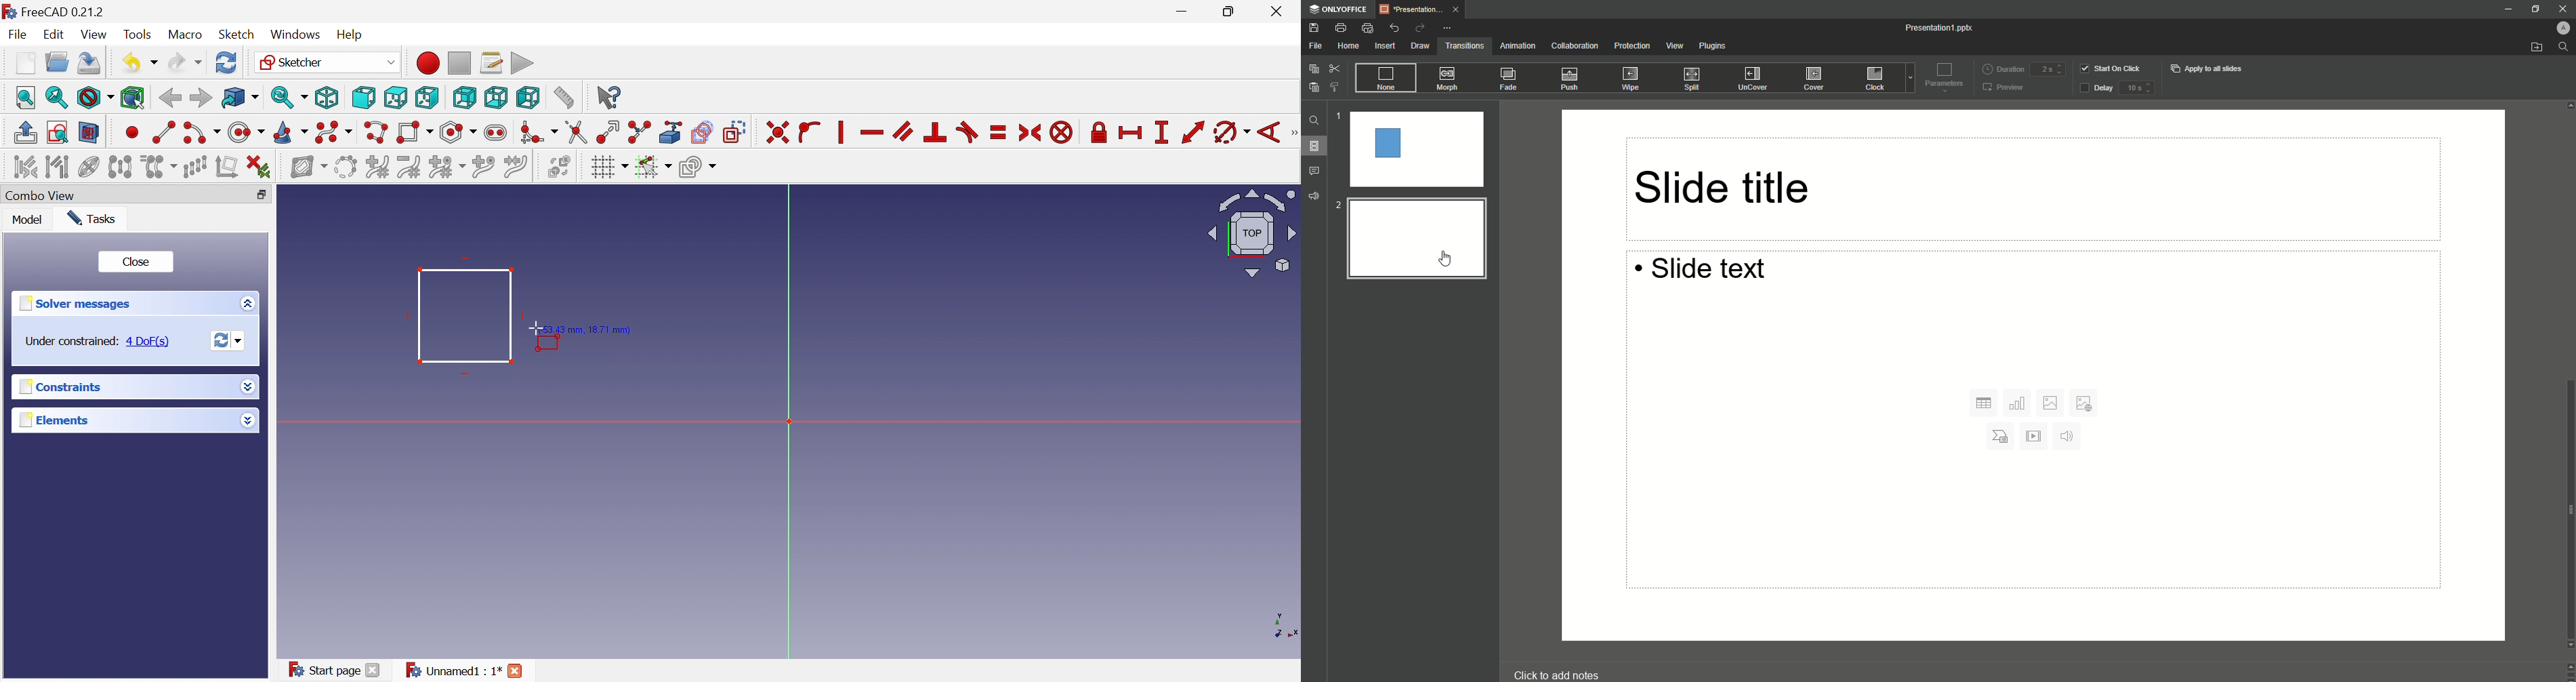 The width and height of the screenshot is (2576, 700). I want to click on Find, so click(1313, 120).